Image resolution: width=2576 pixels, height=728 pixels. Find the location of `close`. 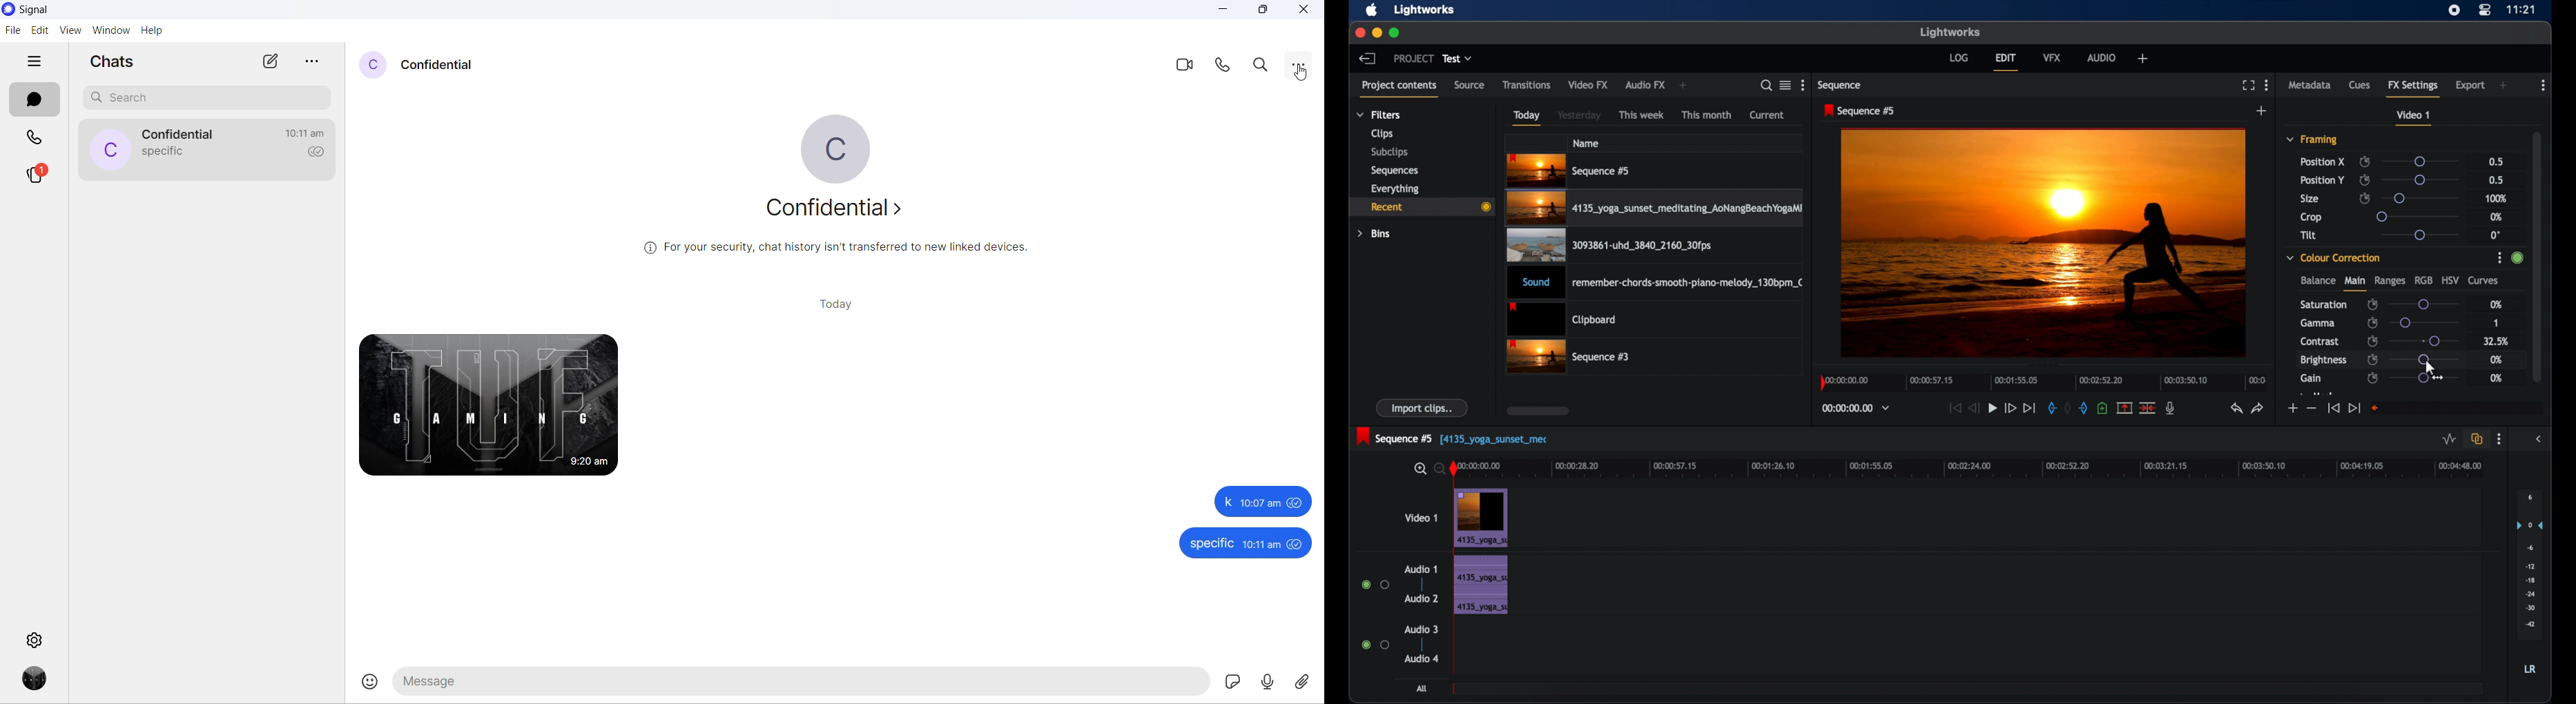

close is located at coordinates (1304, 10).